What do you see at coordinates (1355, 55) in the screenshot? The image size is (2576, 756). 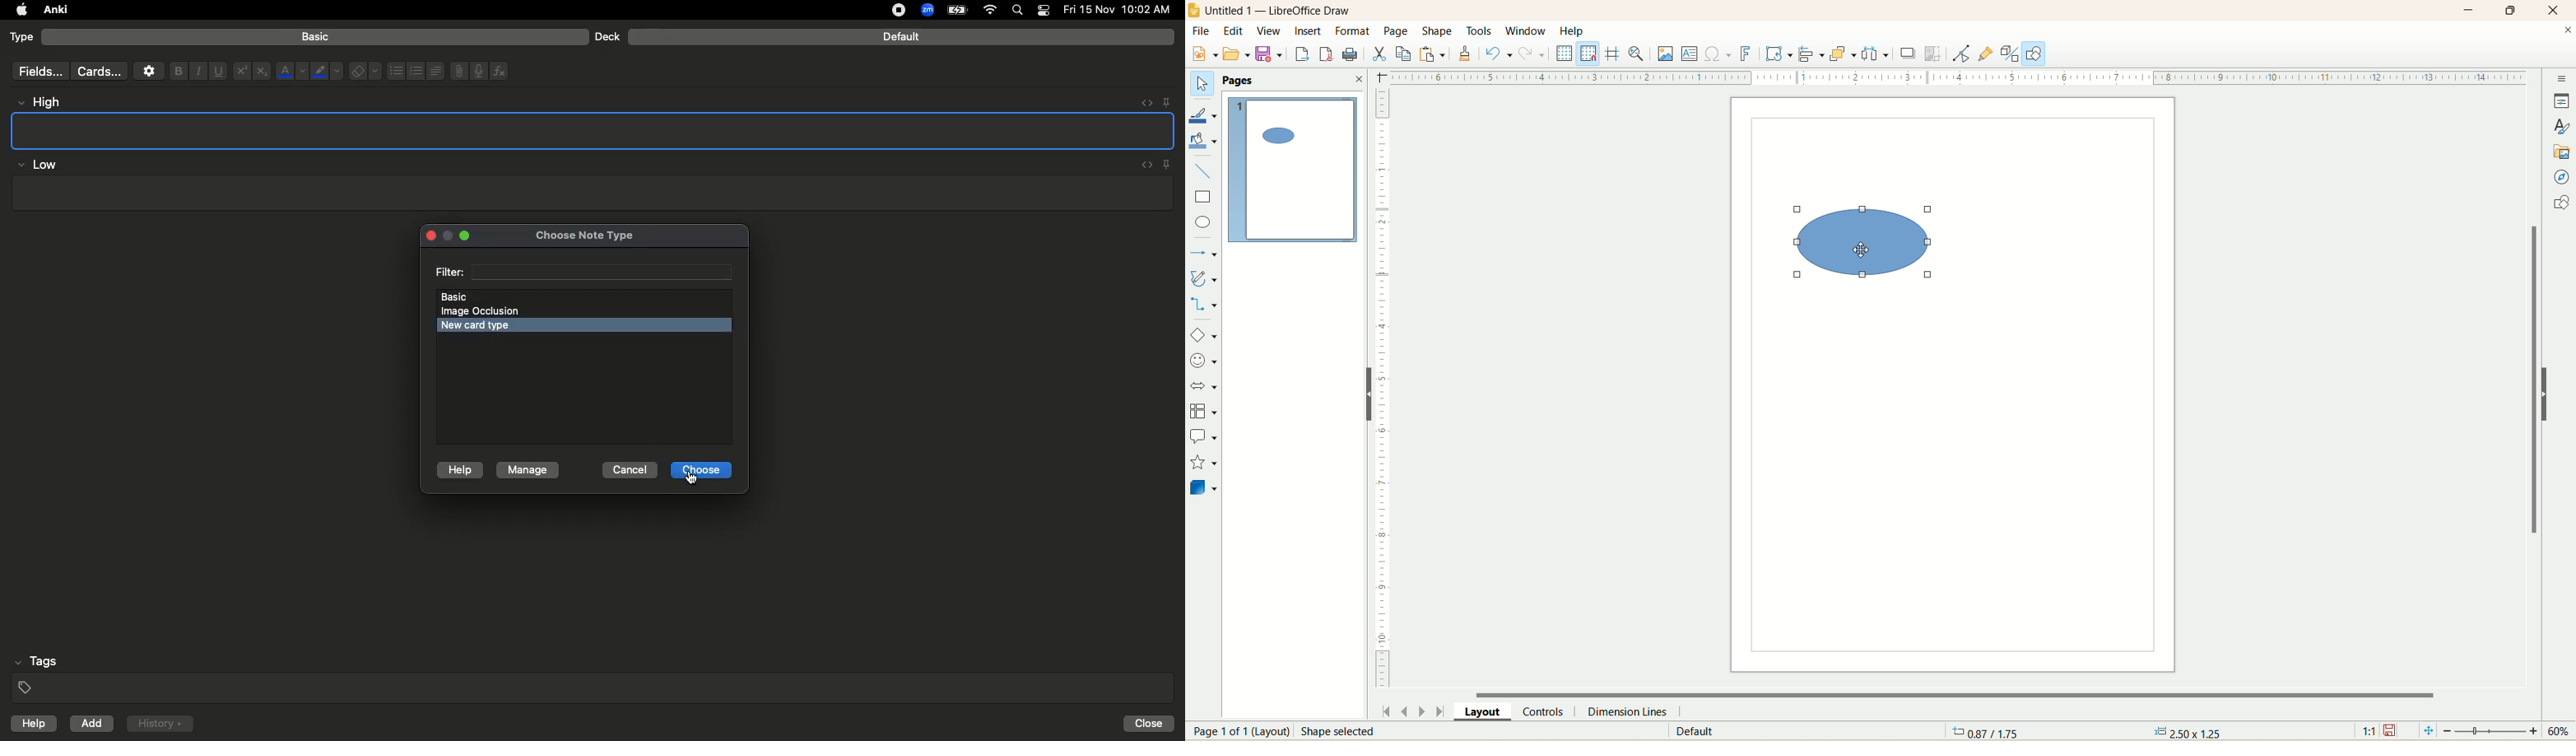 I see `print` at bounding box center [1355, 55].